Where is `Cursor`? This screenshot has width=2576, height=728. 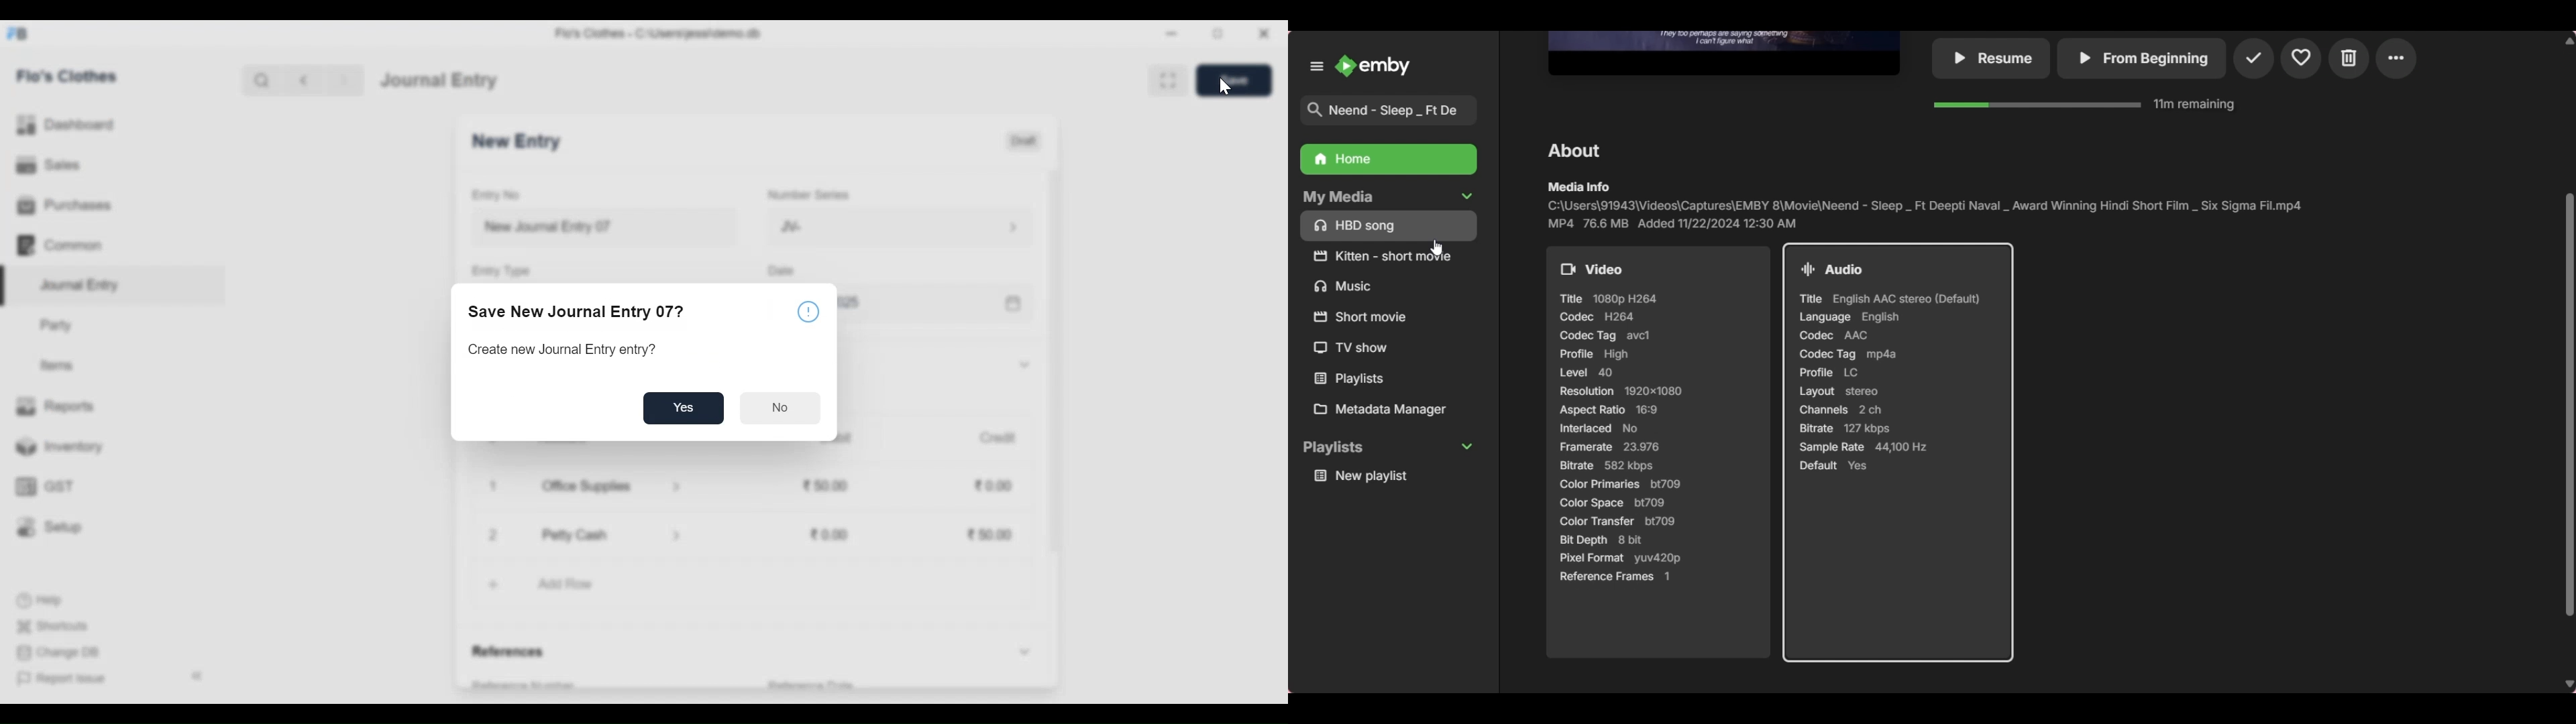 Cursor is located at coordinates (1224, 87).